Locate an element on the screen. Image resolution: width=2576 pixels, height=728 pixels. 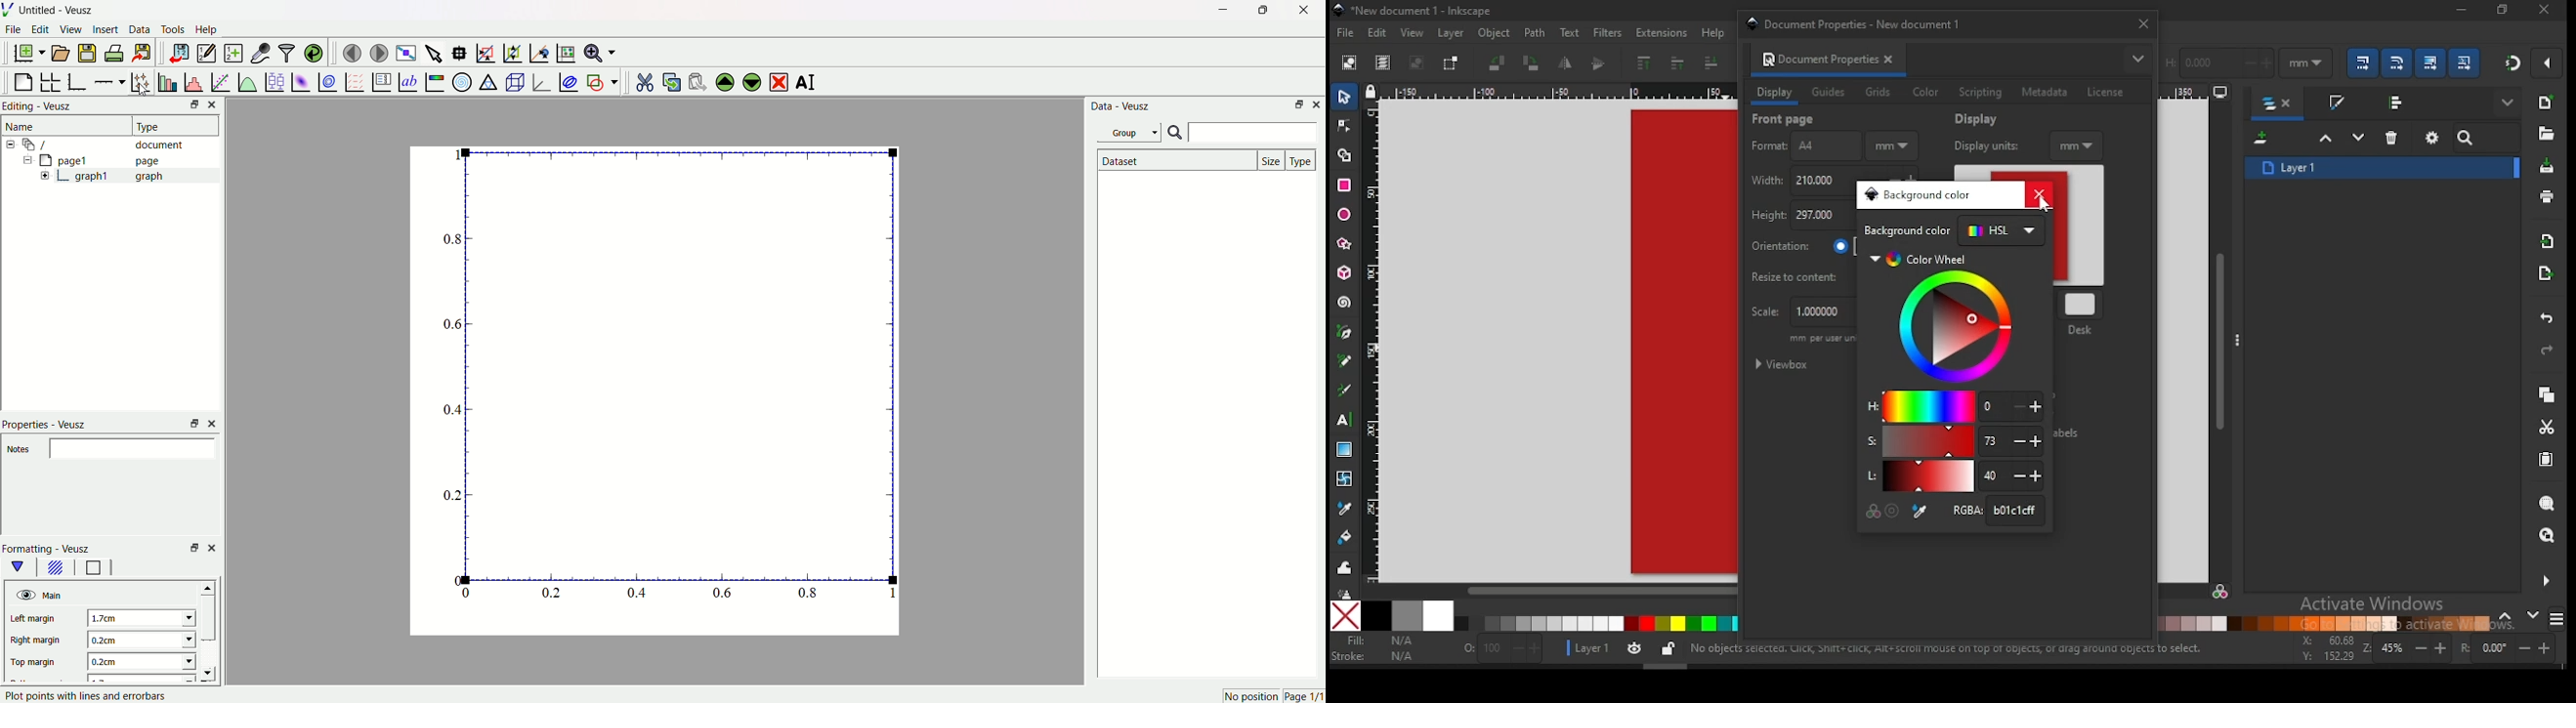
vertical ruler is located at coordinates (1376, 340).